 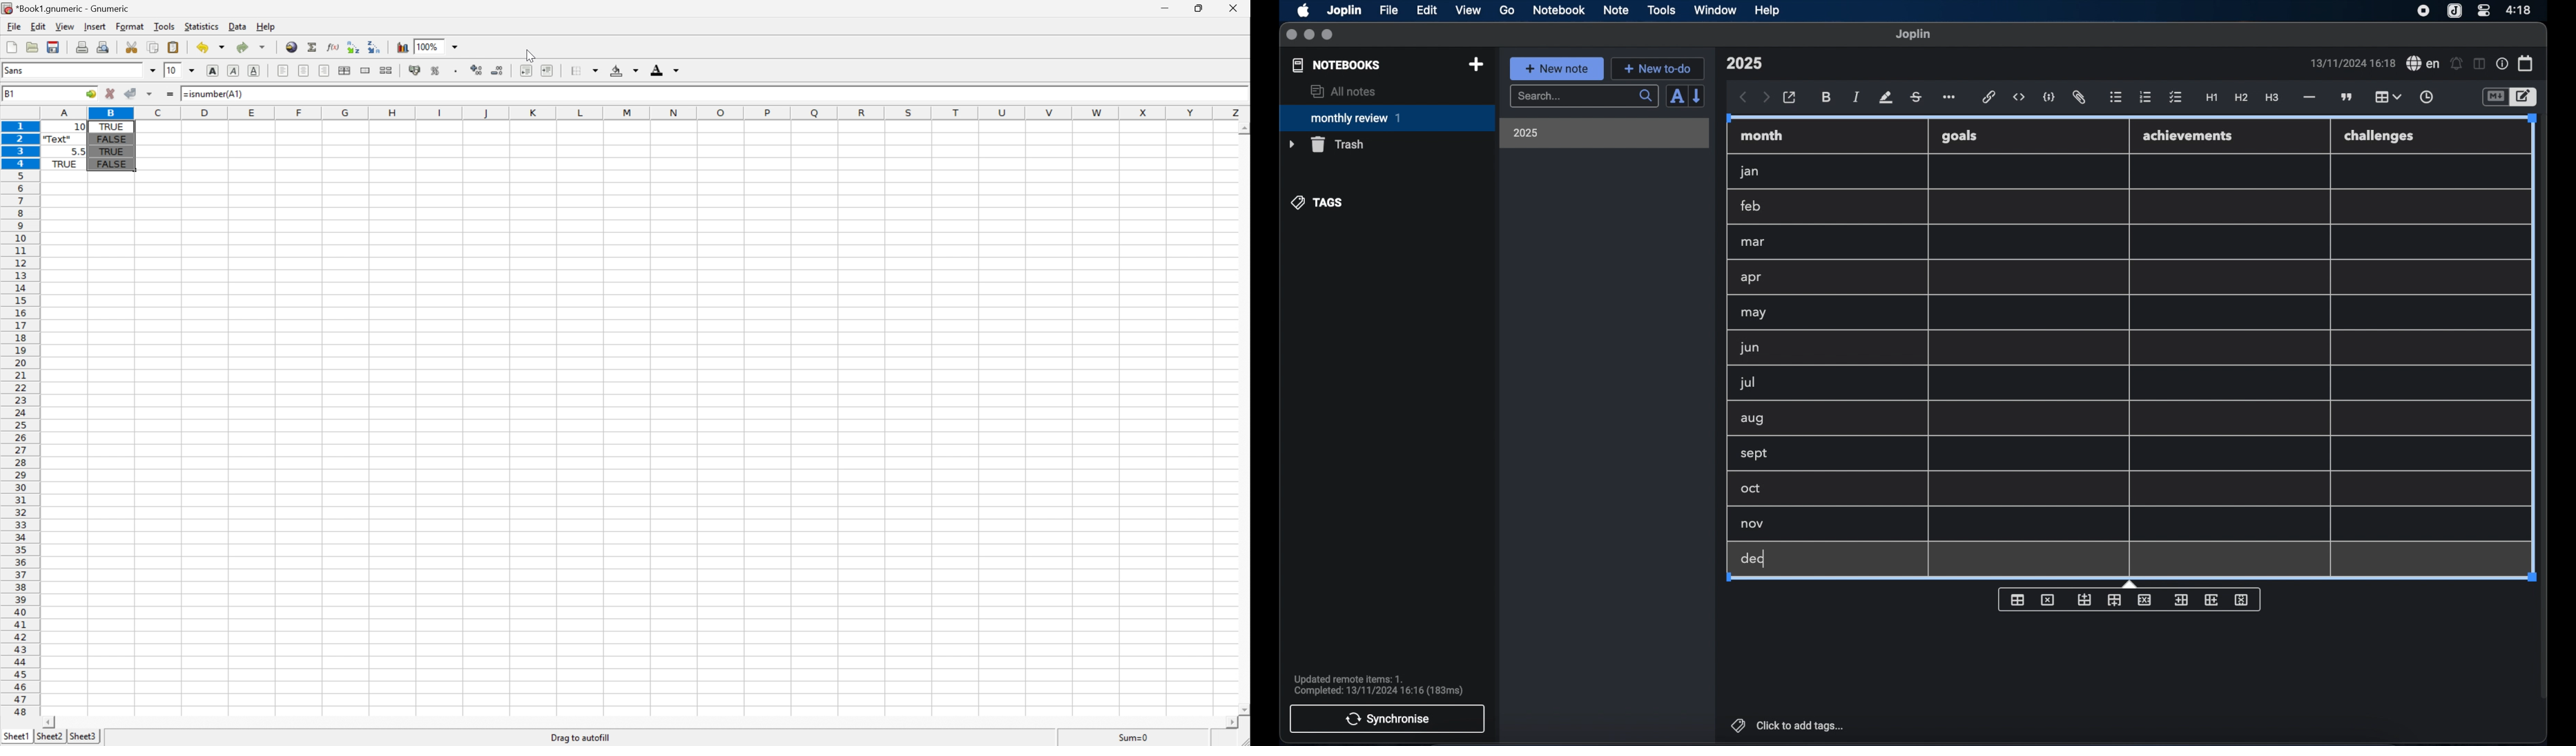 I want to click on note title, so click(x=1744, y=64).